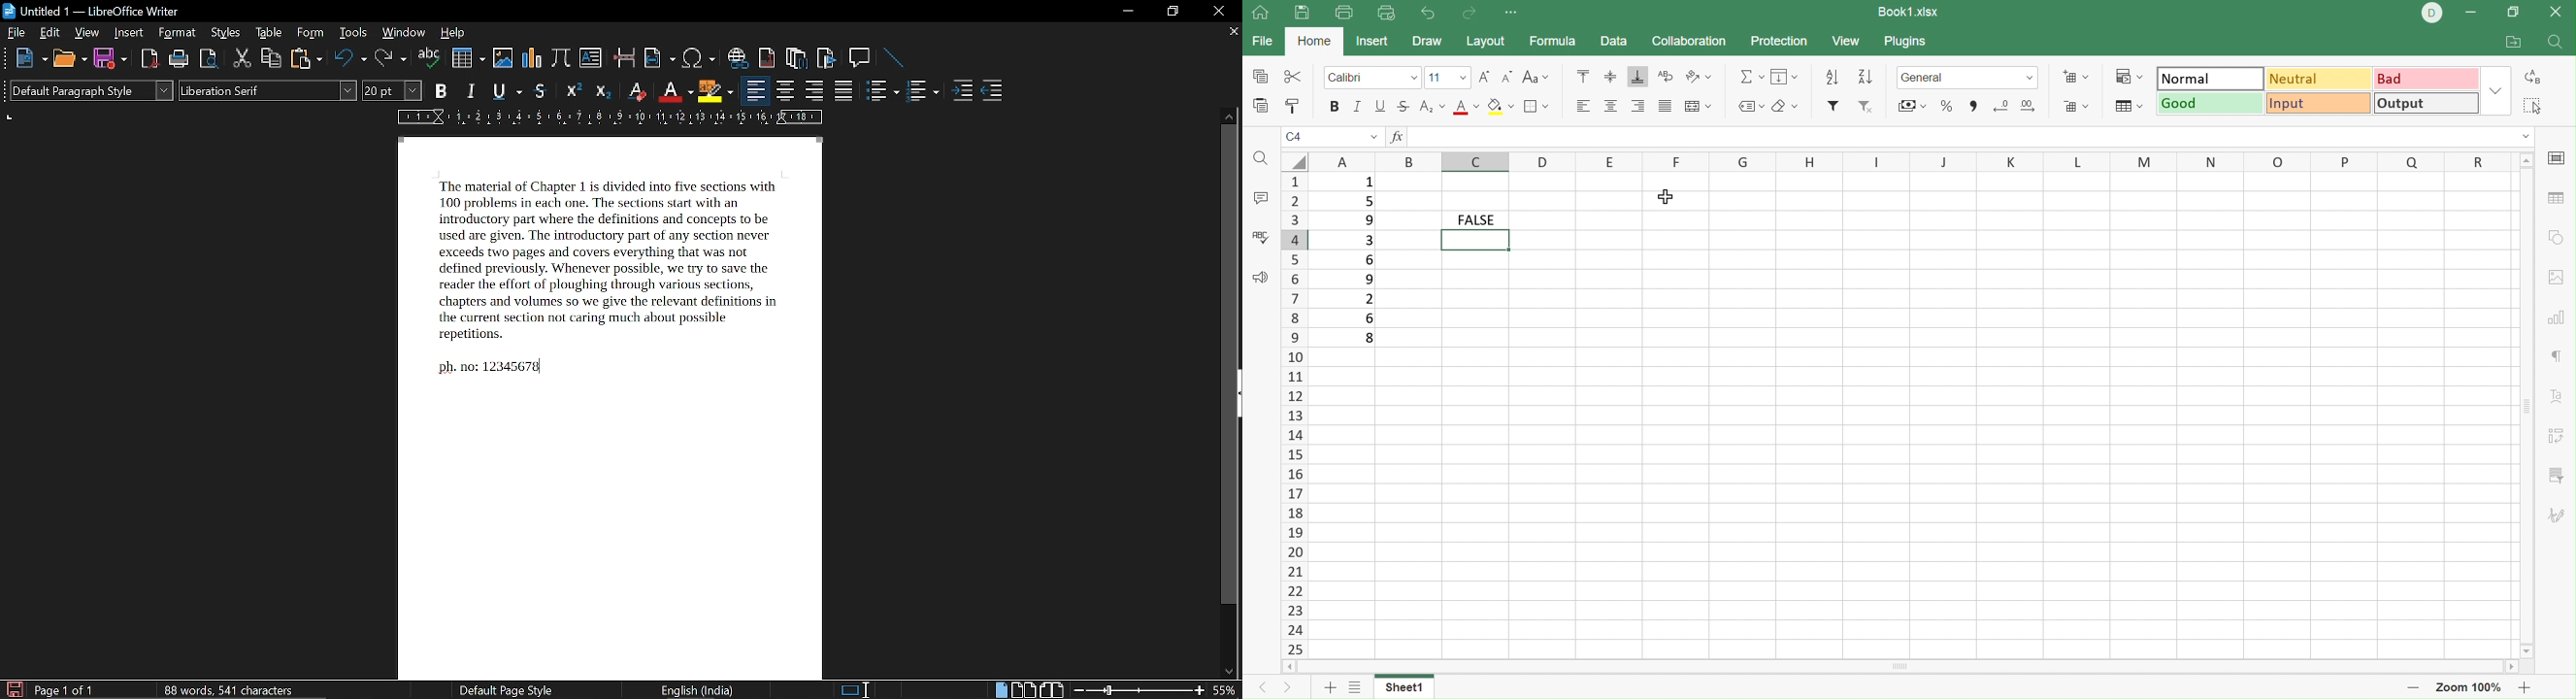  What do you see at coordinates (1368, 220) in the screenshot?
I see `9` at bounding box center [1368, 220].